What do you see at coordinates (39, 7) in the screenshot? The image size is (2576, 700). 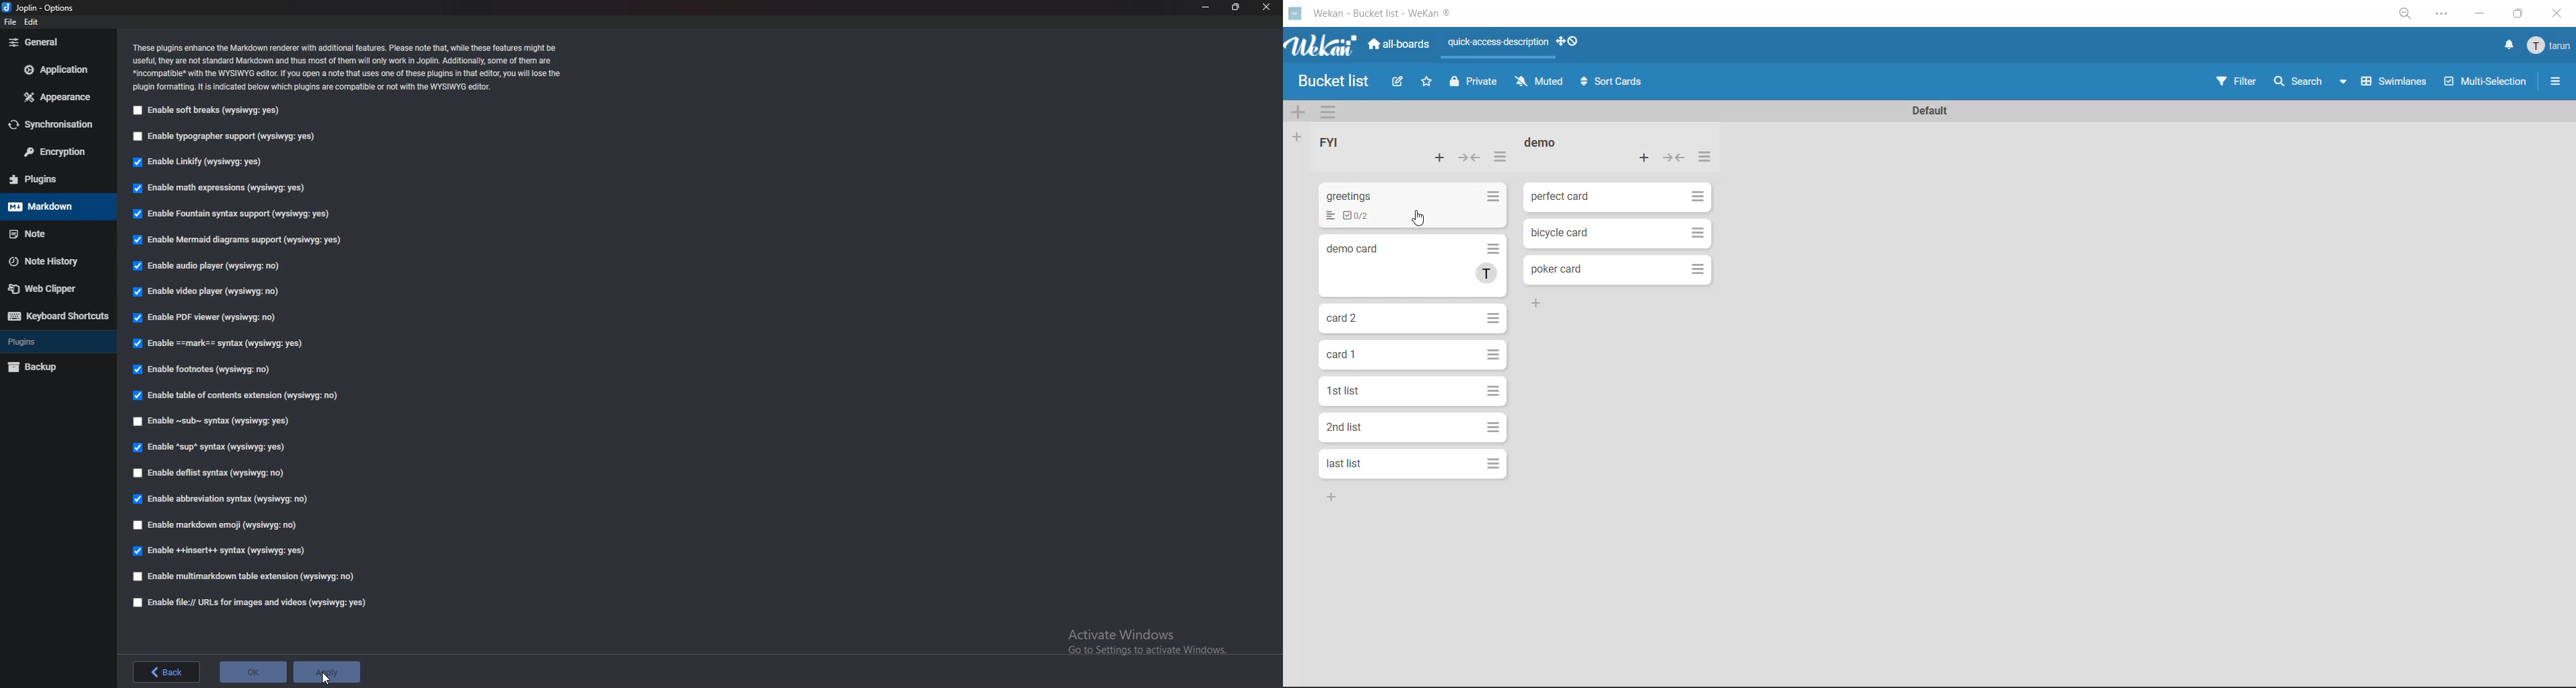 I see `options` at bounding box center [39, 7].